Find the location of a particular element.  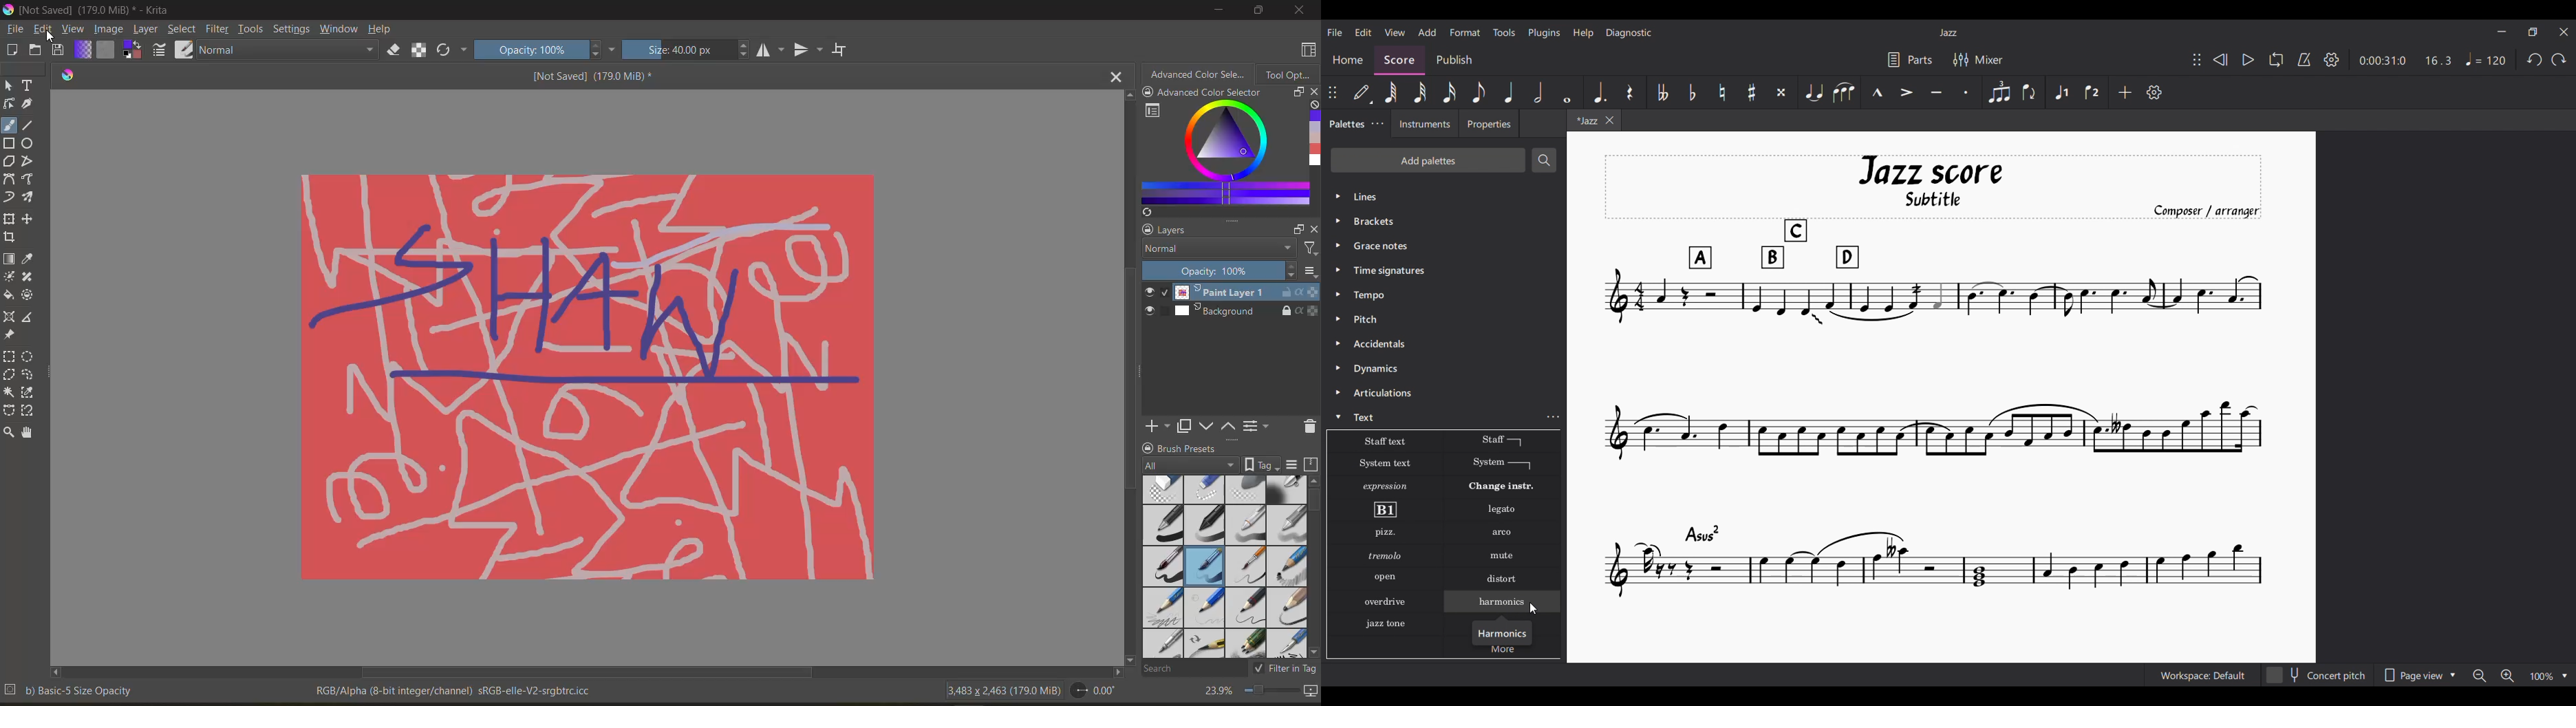

Mixer settings is located at coordinates (1977, 59).